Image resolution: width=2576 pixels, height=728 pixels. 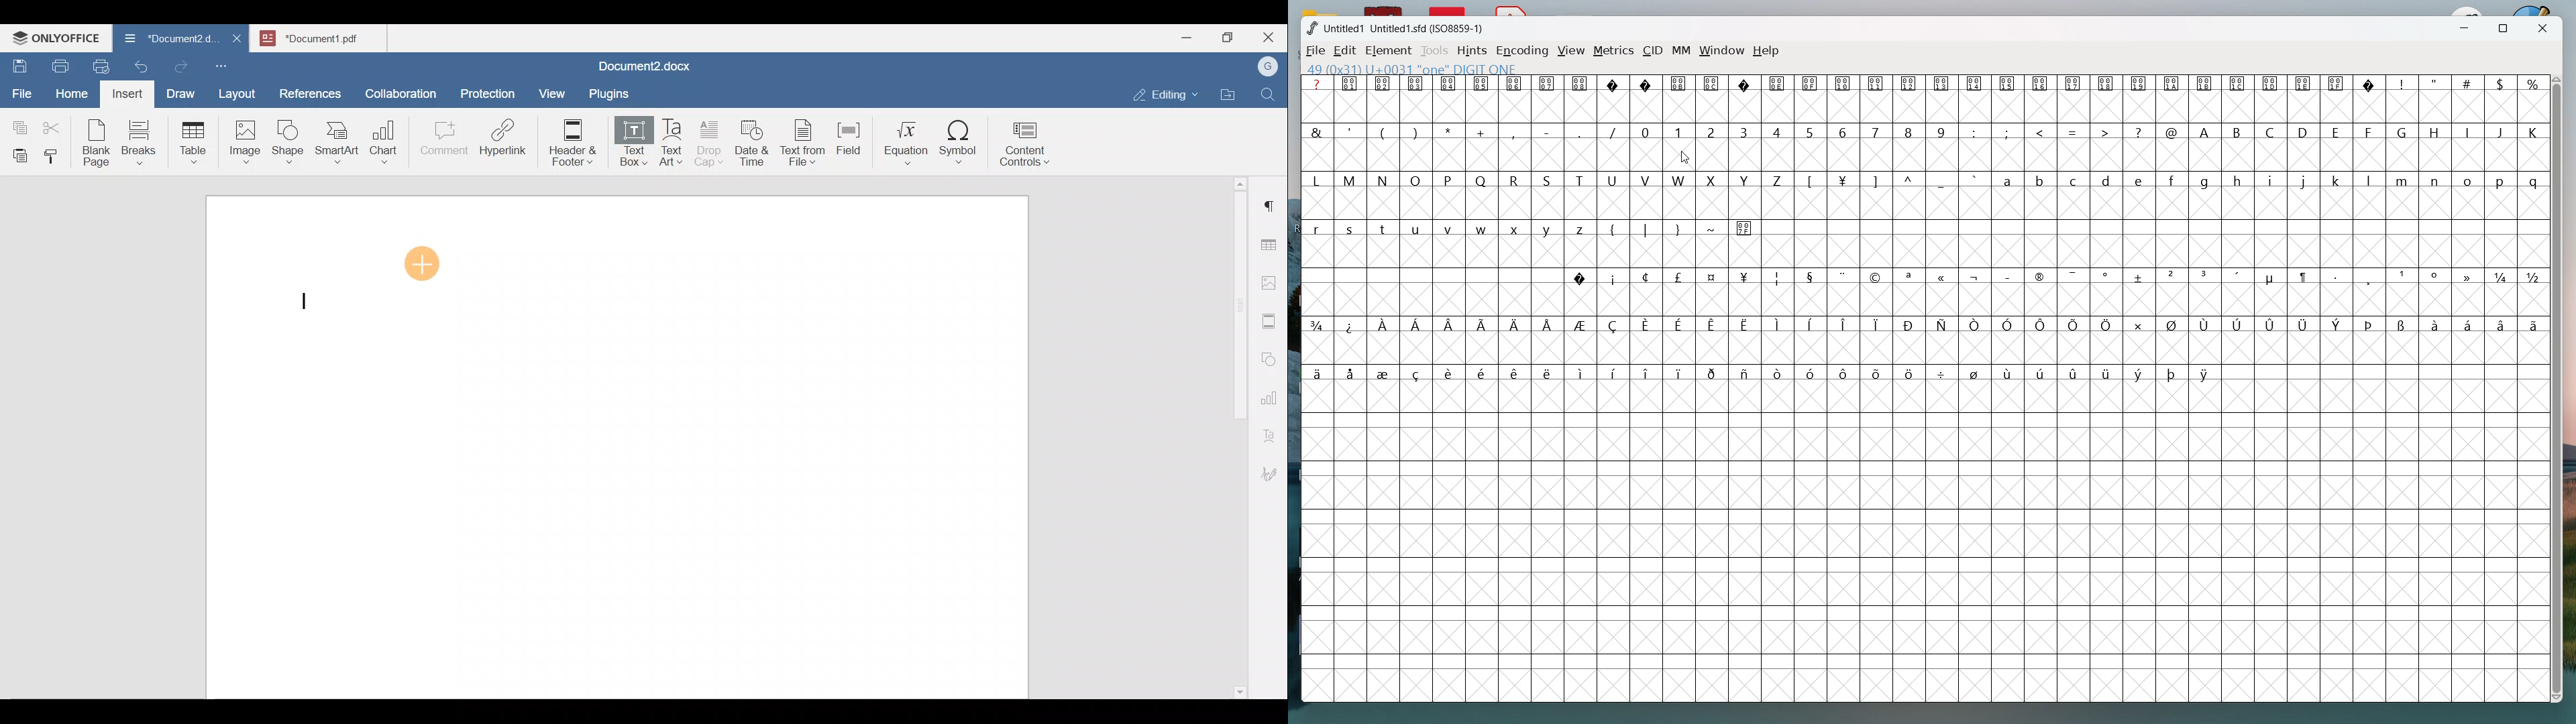 I want to click on symbol, so click(x=1910, y=82).